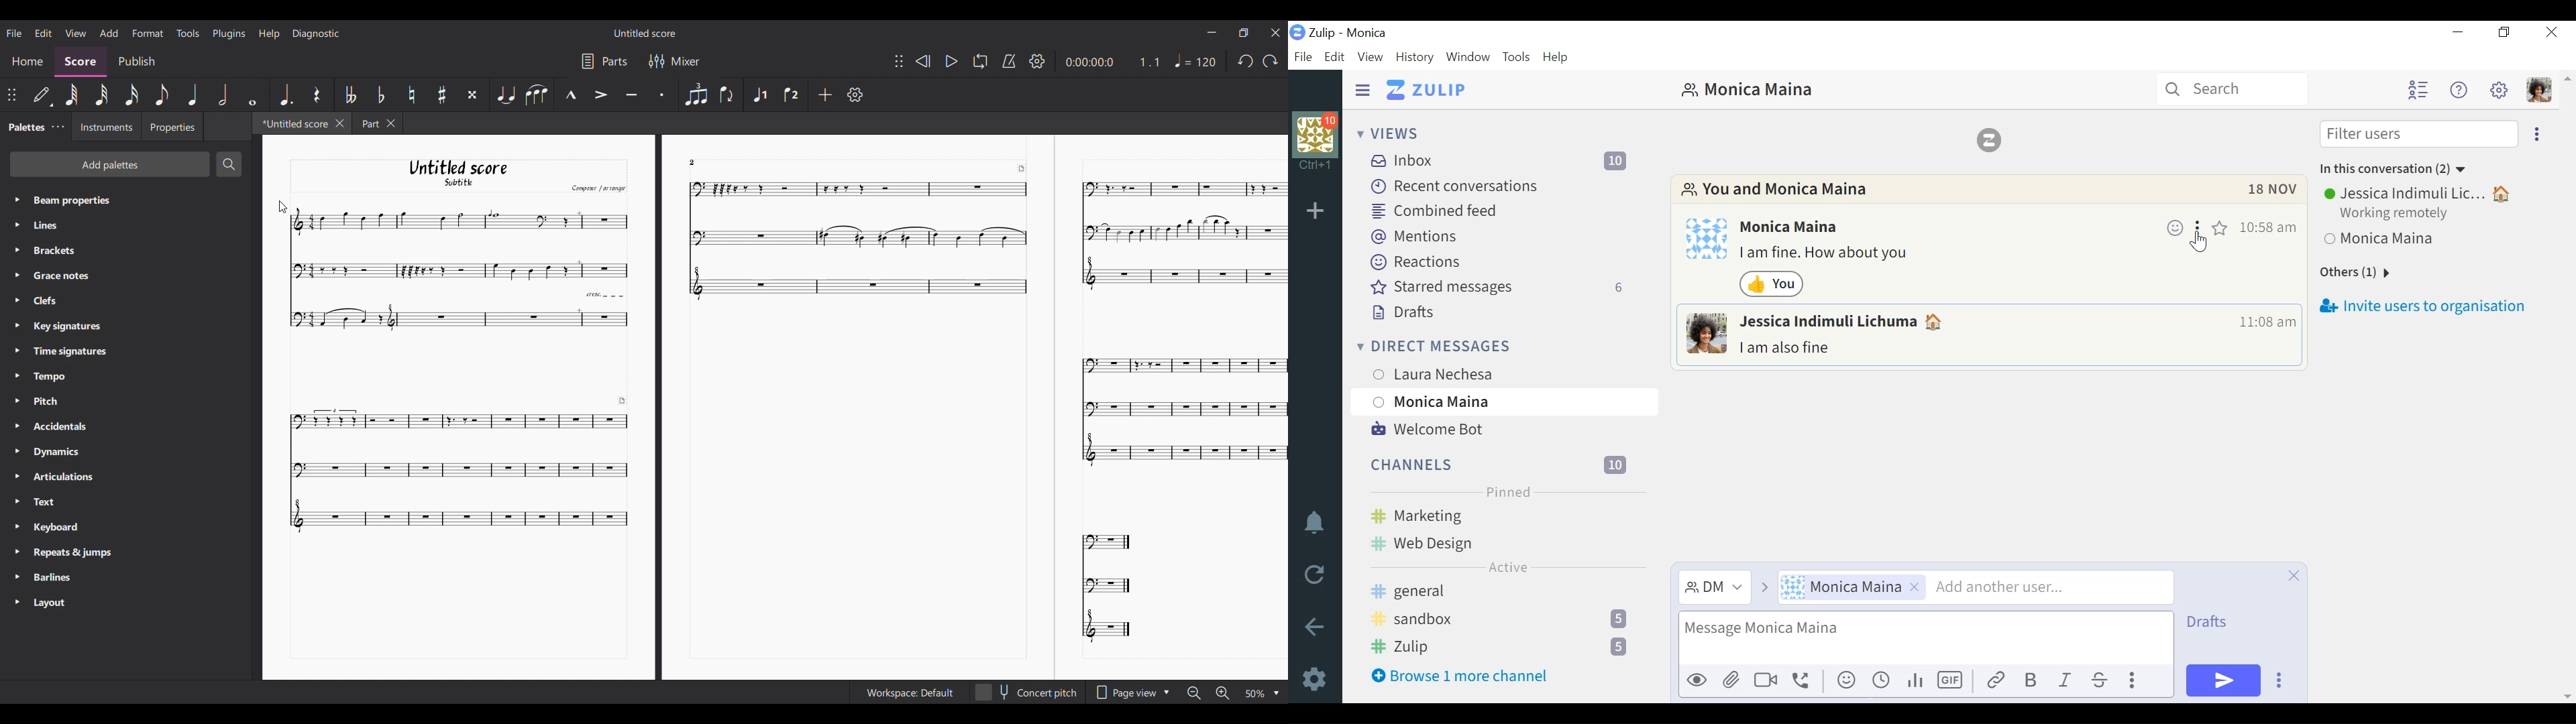 The height and width of the screenshot is (728, 2576). I want to click on Cursor, so click(1505, 416).